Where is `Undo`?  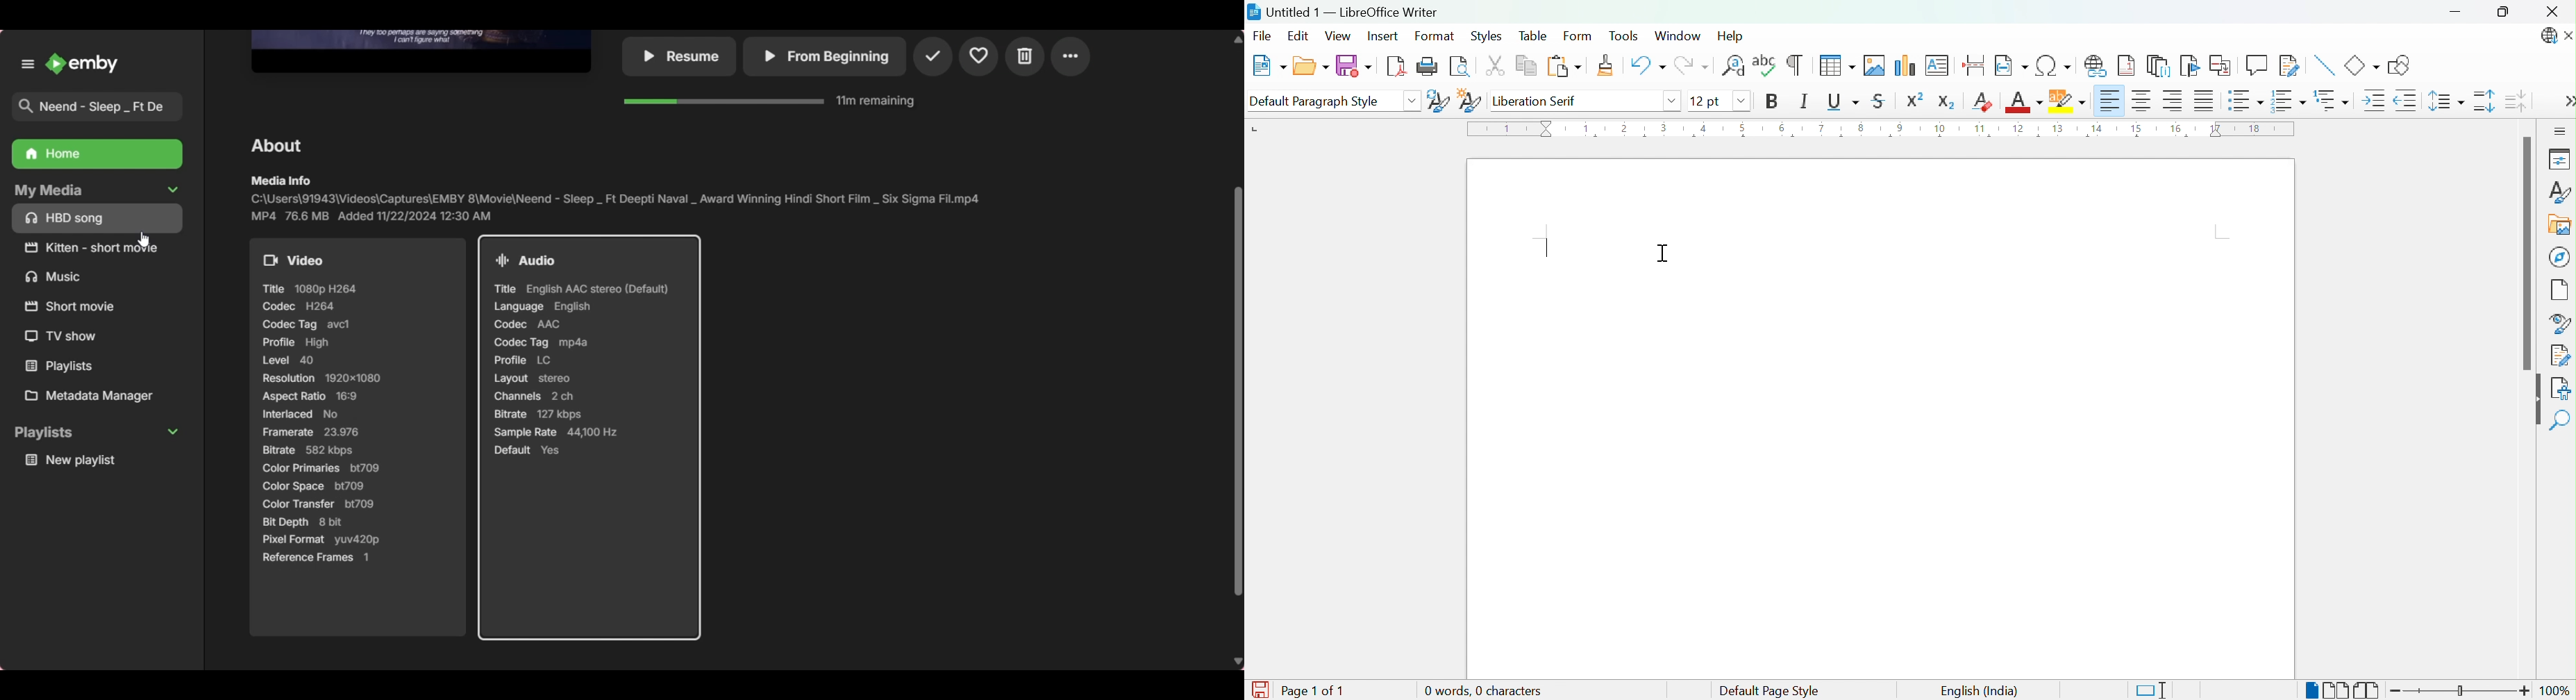 Undo is located at coordinates (1646, 66).